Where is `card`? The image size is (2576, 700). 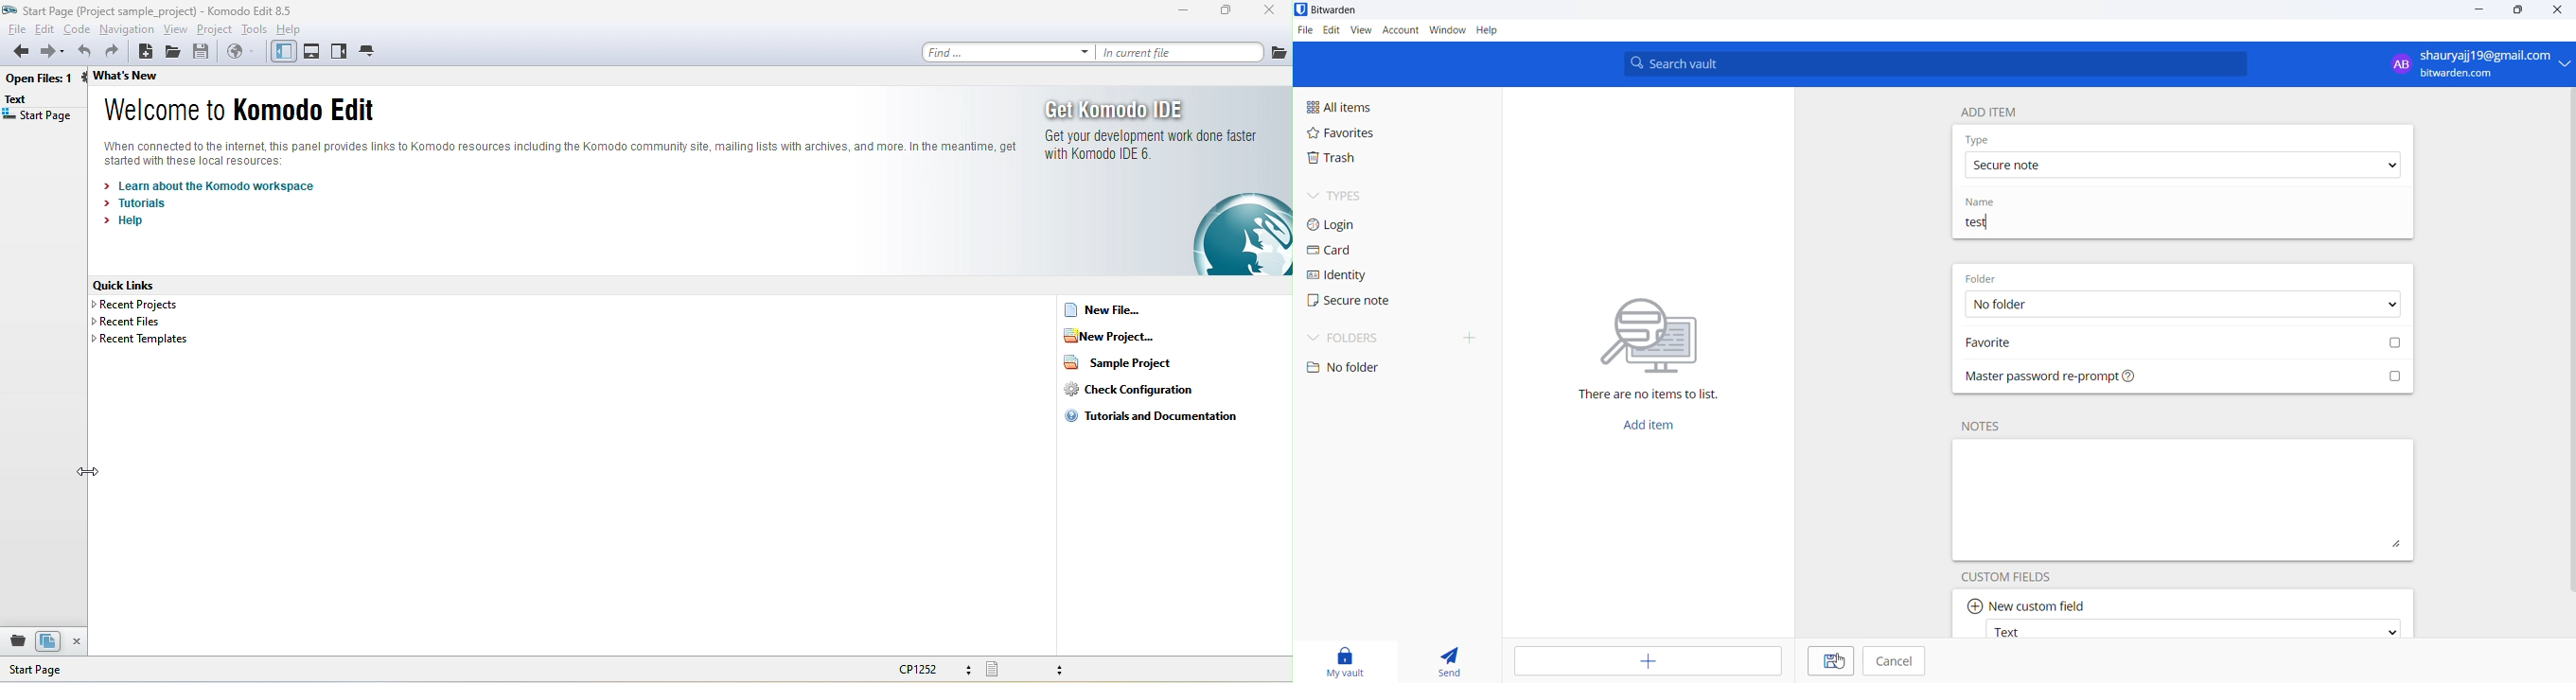 card is located at coordinates (1363, 250).